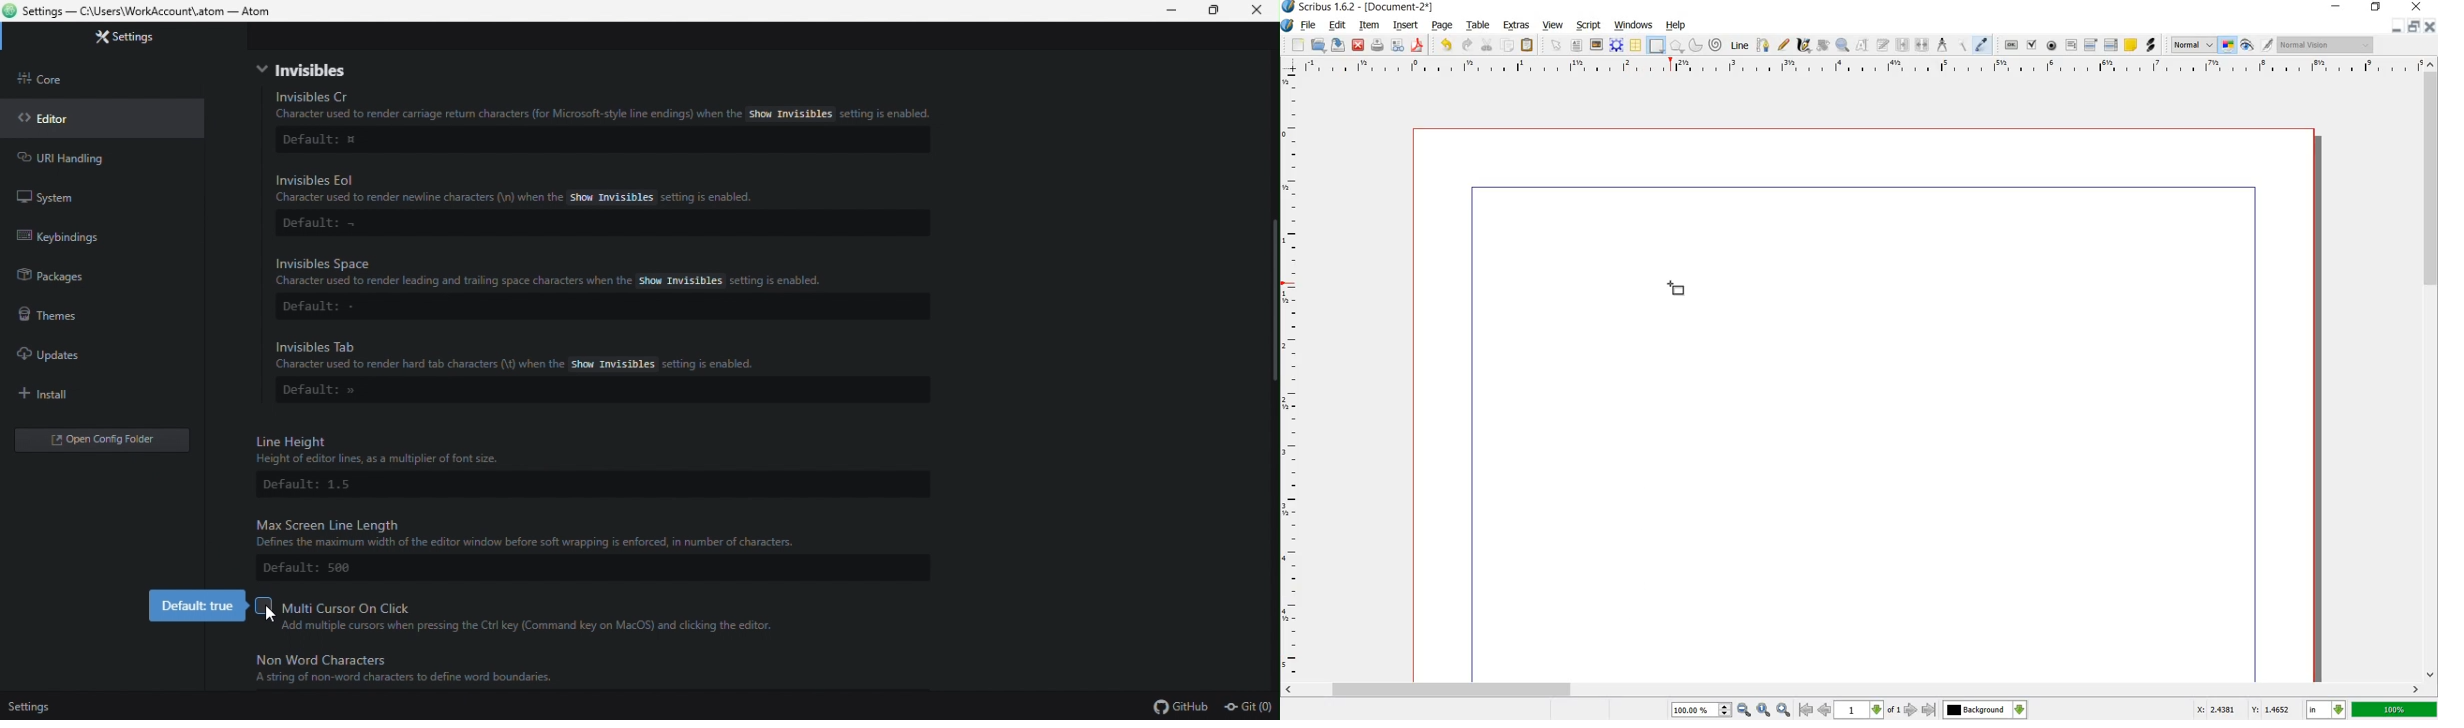  What do you see at coordinates (1337, 45) in the screenshot?
I see `SAVE` at bounding box center [1337, 45].